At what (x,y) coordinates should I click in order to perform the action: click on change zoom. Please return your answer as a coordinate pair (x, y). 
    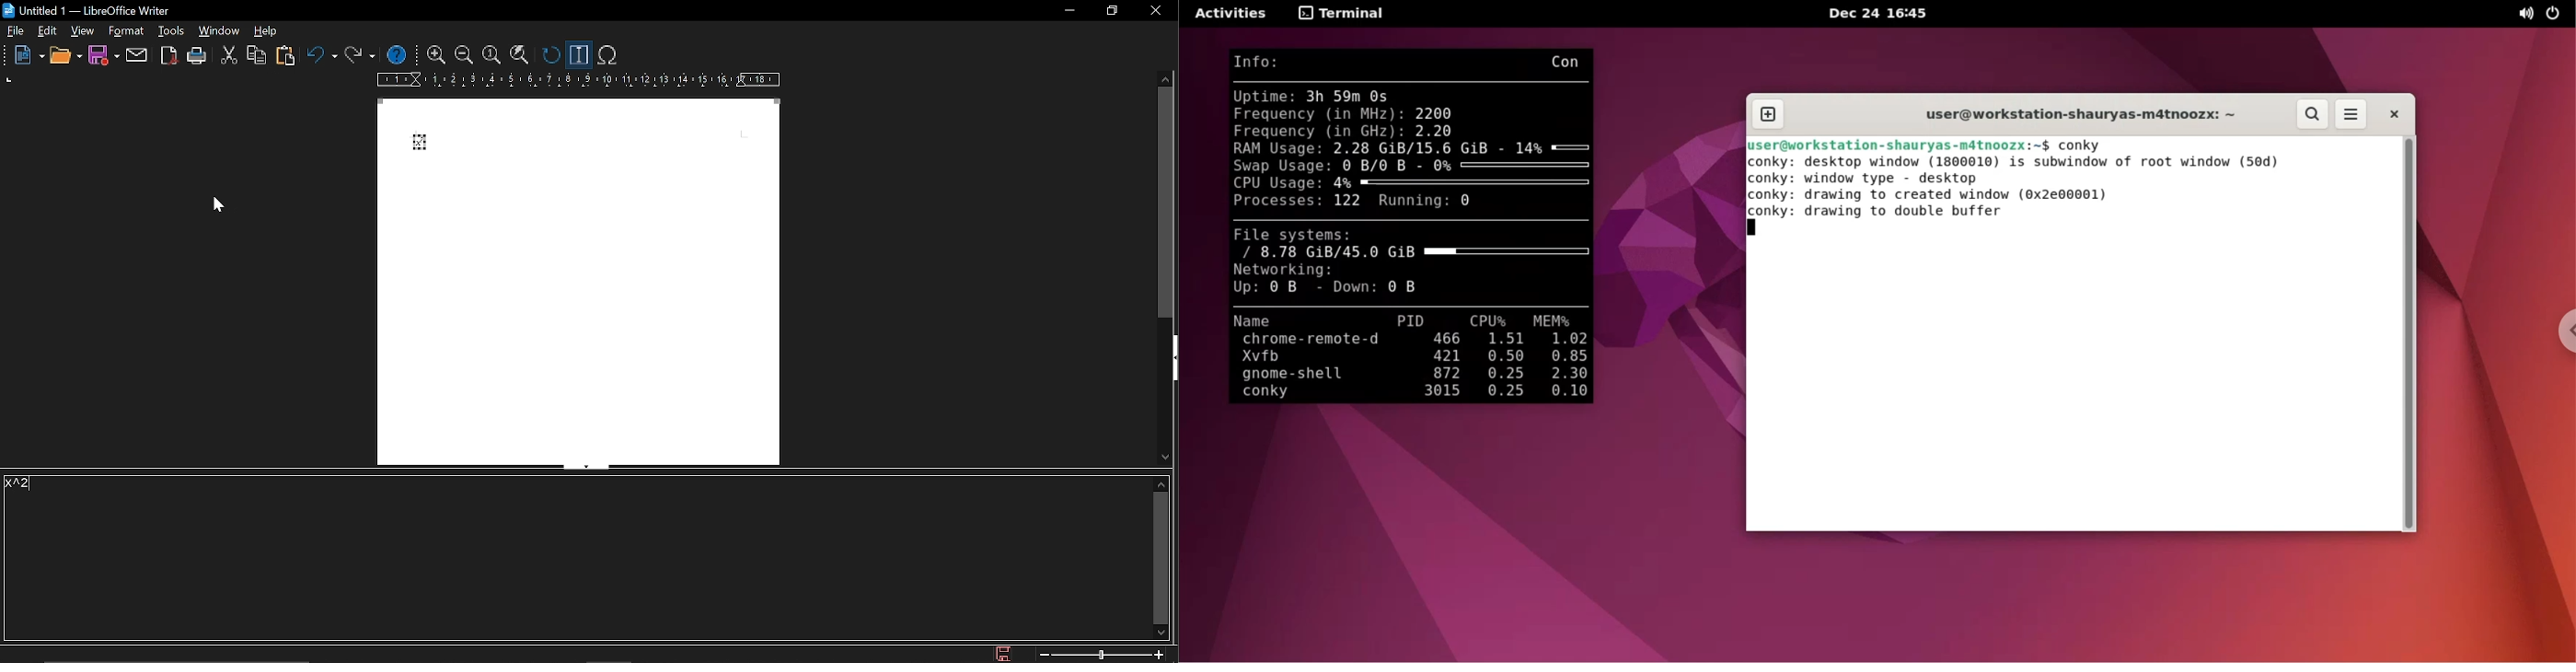
    Looking at the image, I should click on (1103, 655).